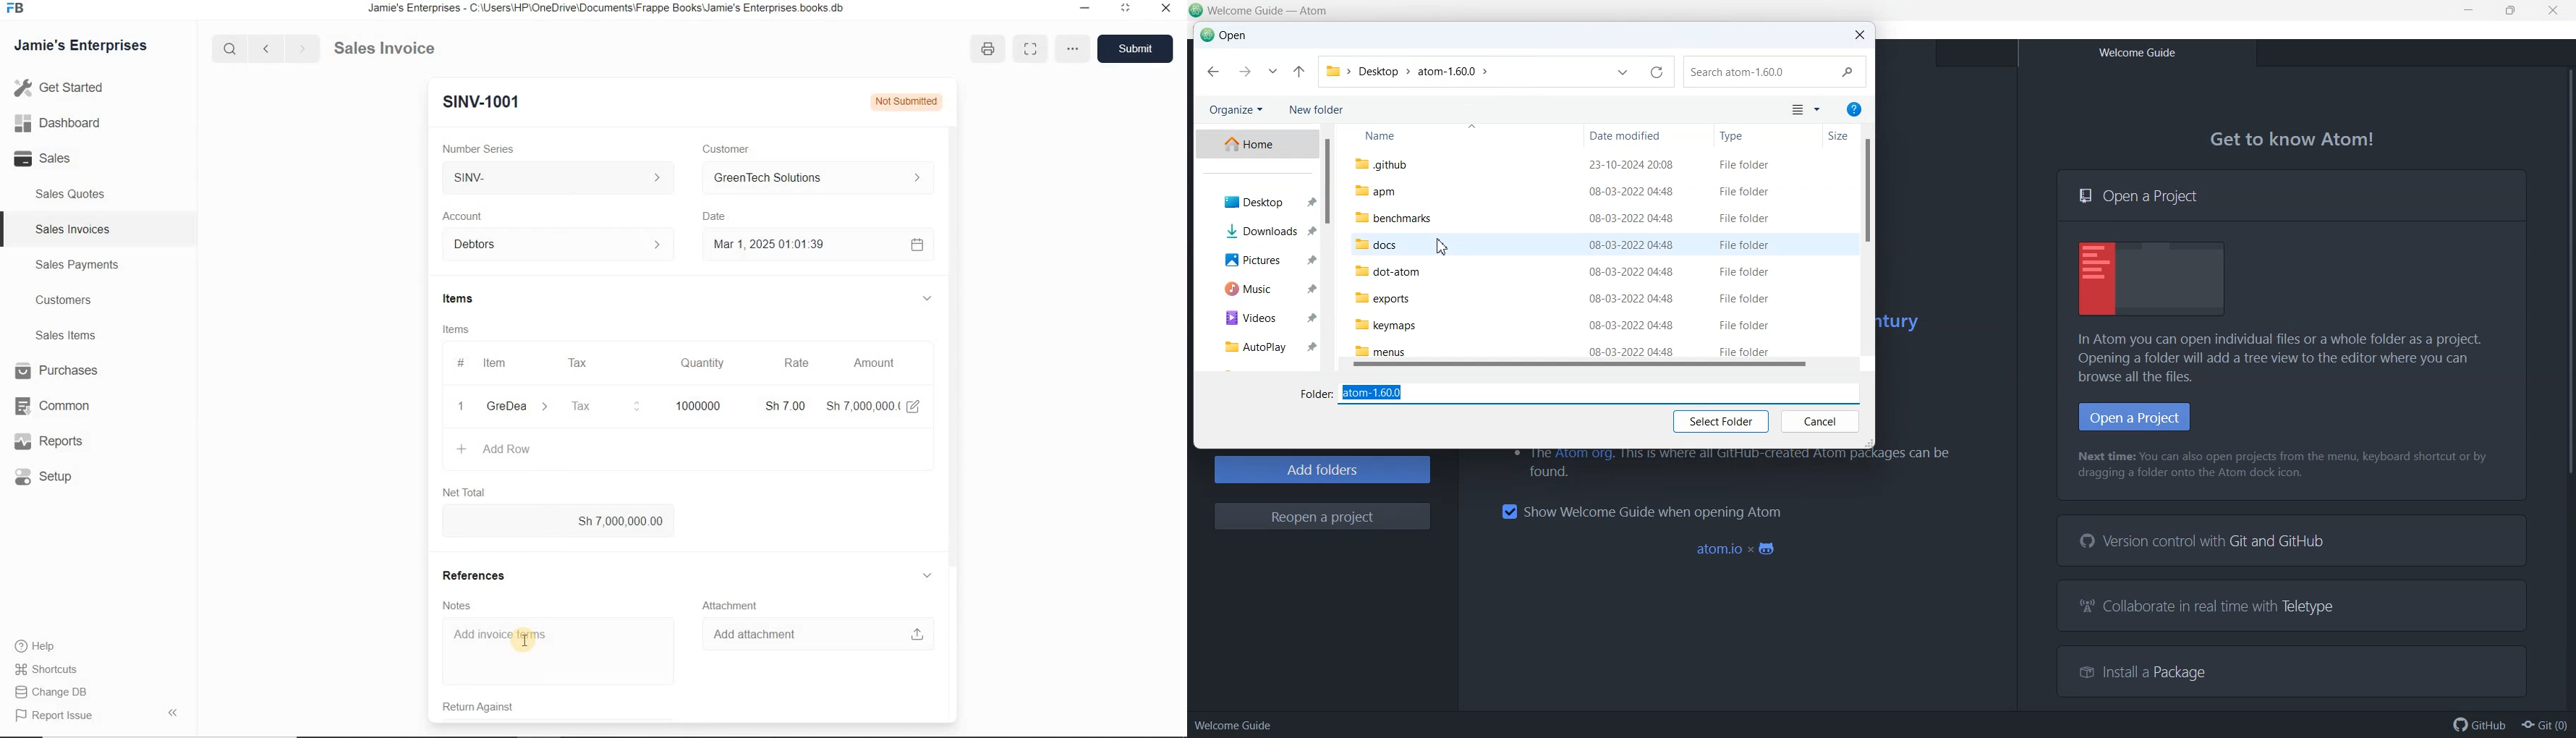 This screenshot has width=2576, height=756. Describe the element at coordinates (1030, 49) in the screenshot. I see `full screen` at that location.